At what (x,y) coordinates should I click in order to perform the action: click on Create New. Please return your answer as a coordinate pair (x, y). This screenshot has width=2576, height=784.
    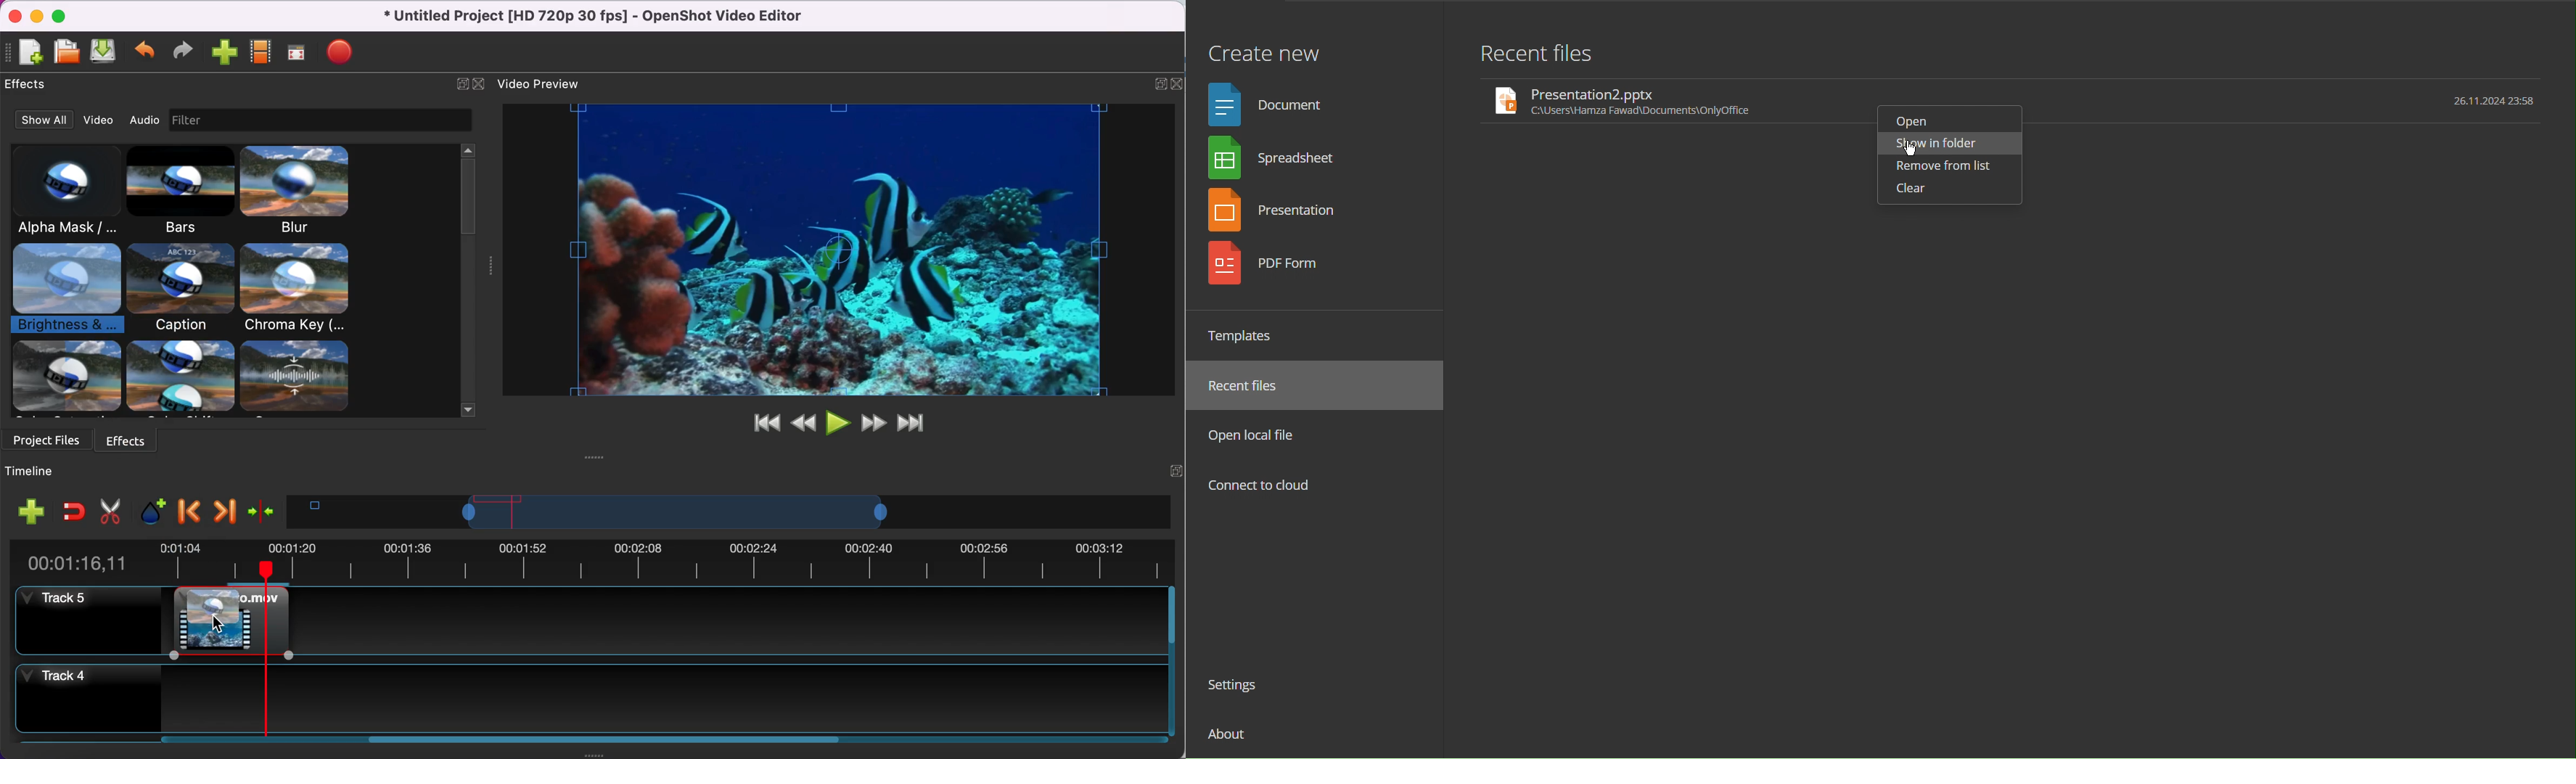
    Looking at the image, I should click on (1263, 46).